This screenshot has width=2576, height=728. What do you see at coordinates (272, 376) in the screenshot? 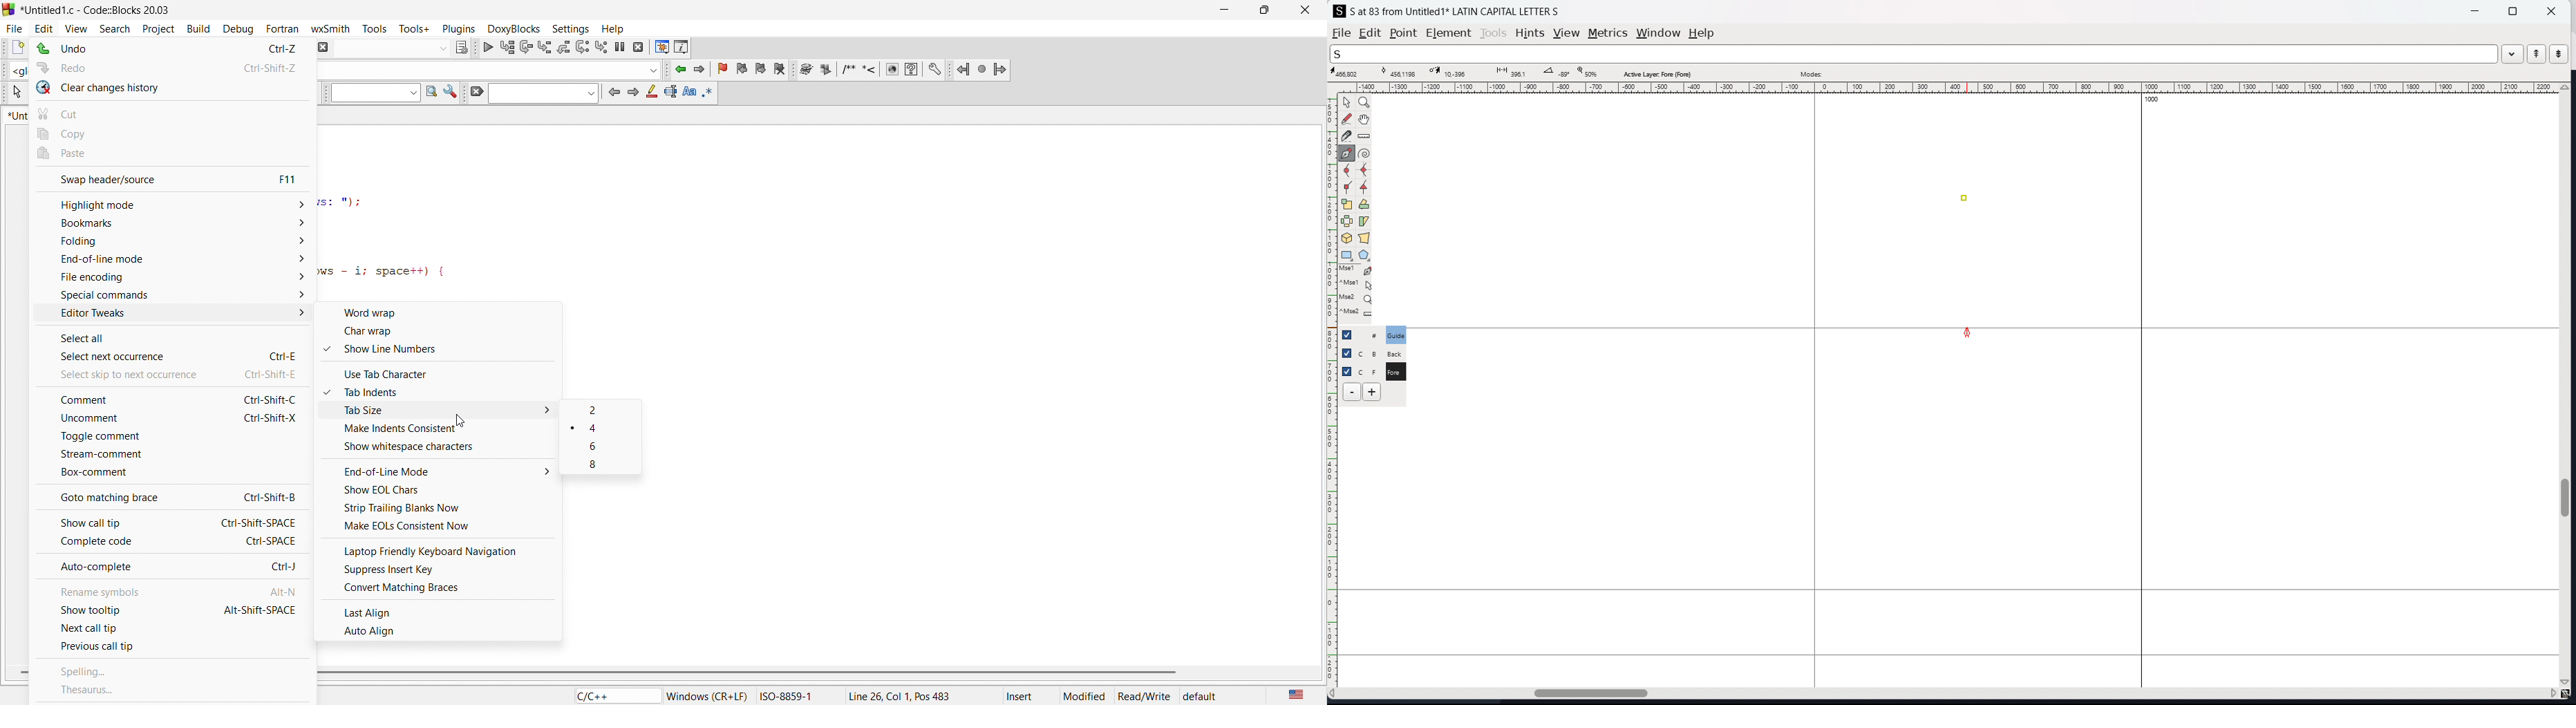
I see `Ctrl-Shift-e` at bounding box center [272, 376].